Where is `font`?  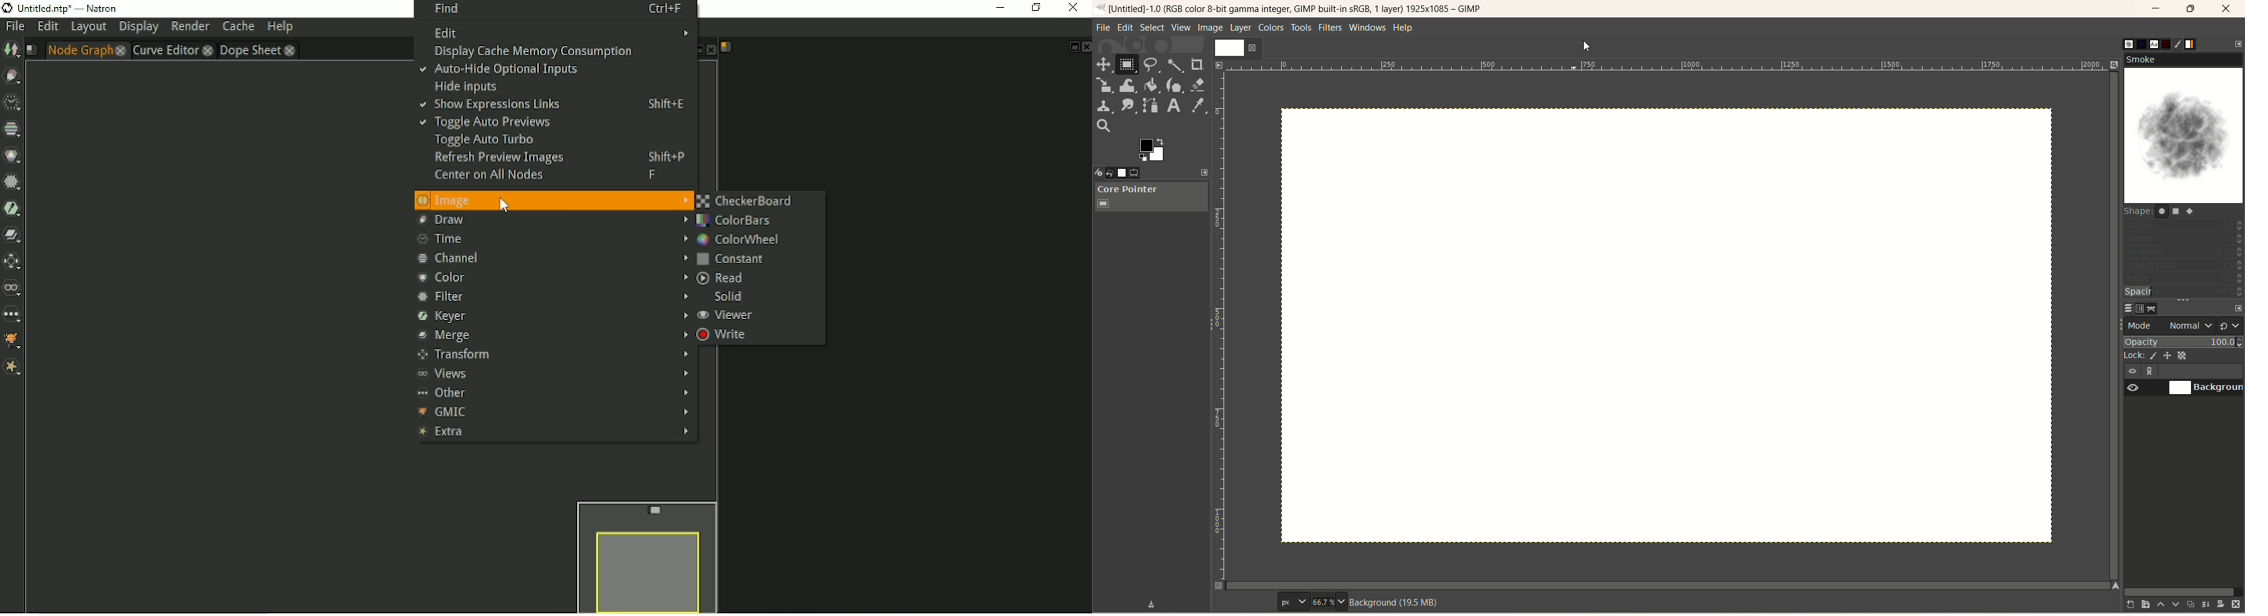 font is located at coordinates (2152, 43).